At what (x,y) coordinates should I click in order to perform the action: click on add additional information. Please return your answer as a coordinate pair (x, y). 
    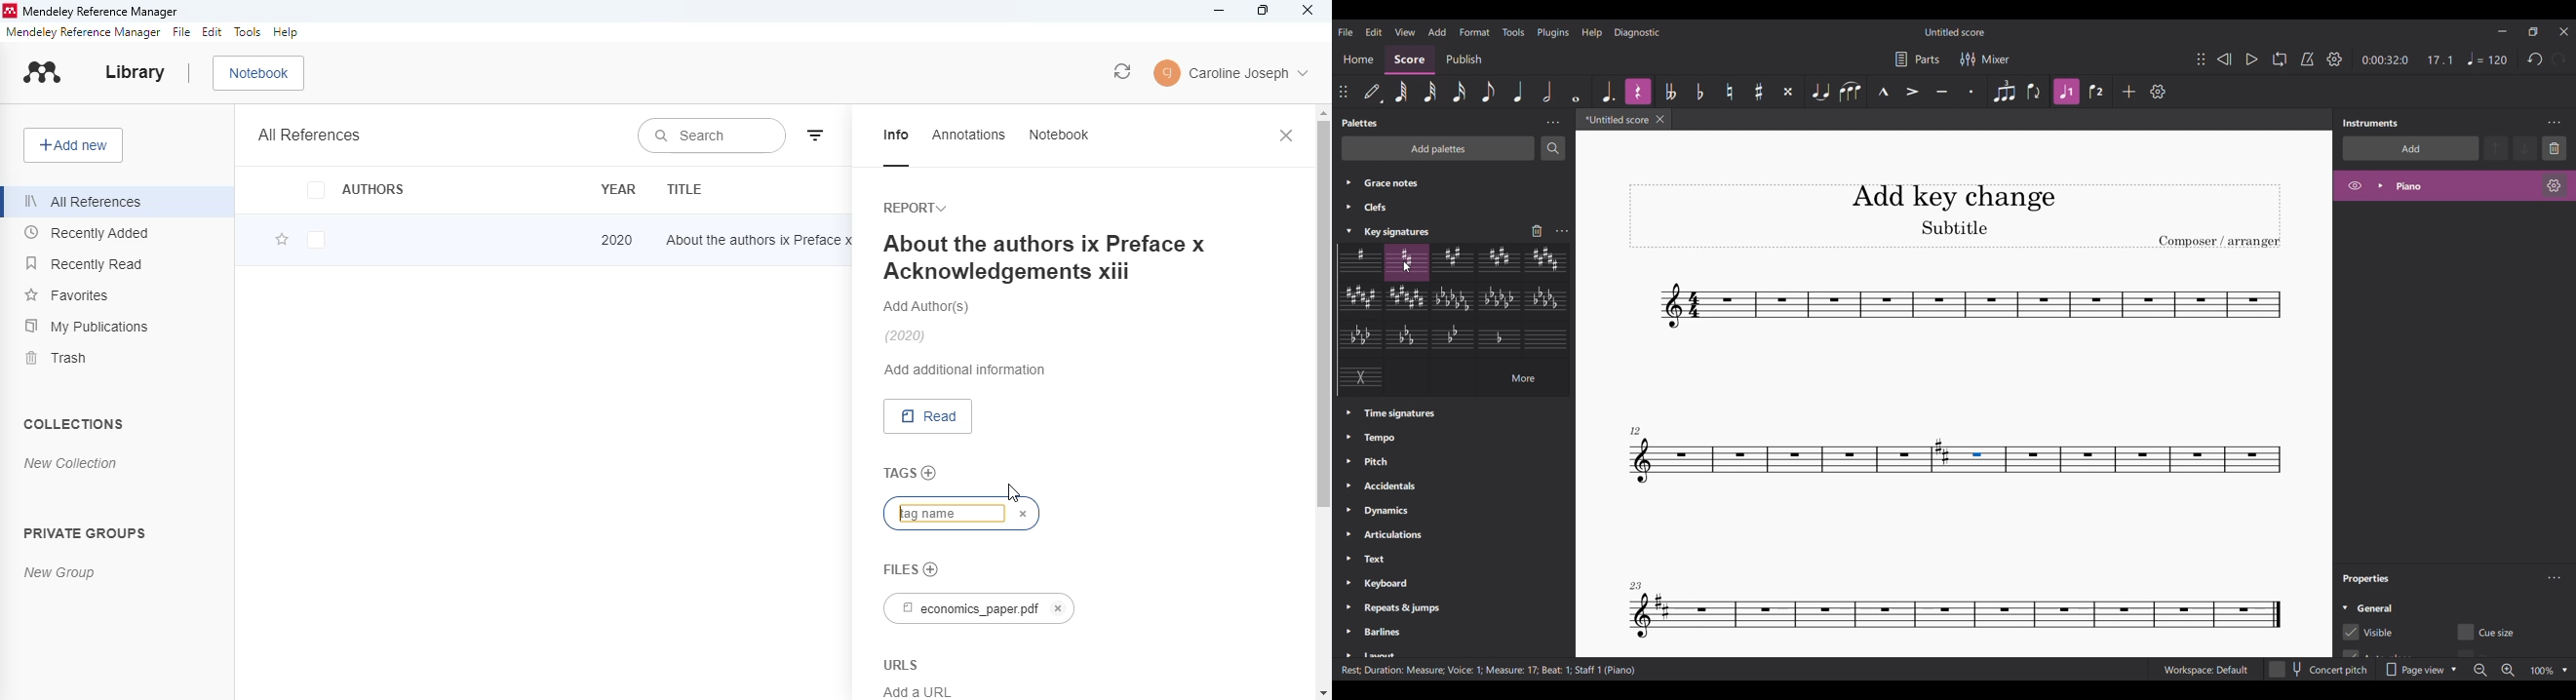
    Looking at the image, I should click on (966, 369).